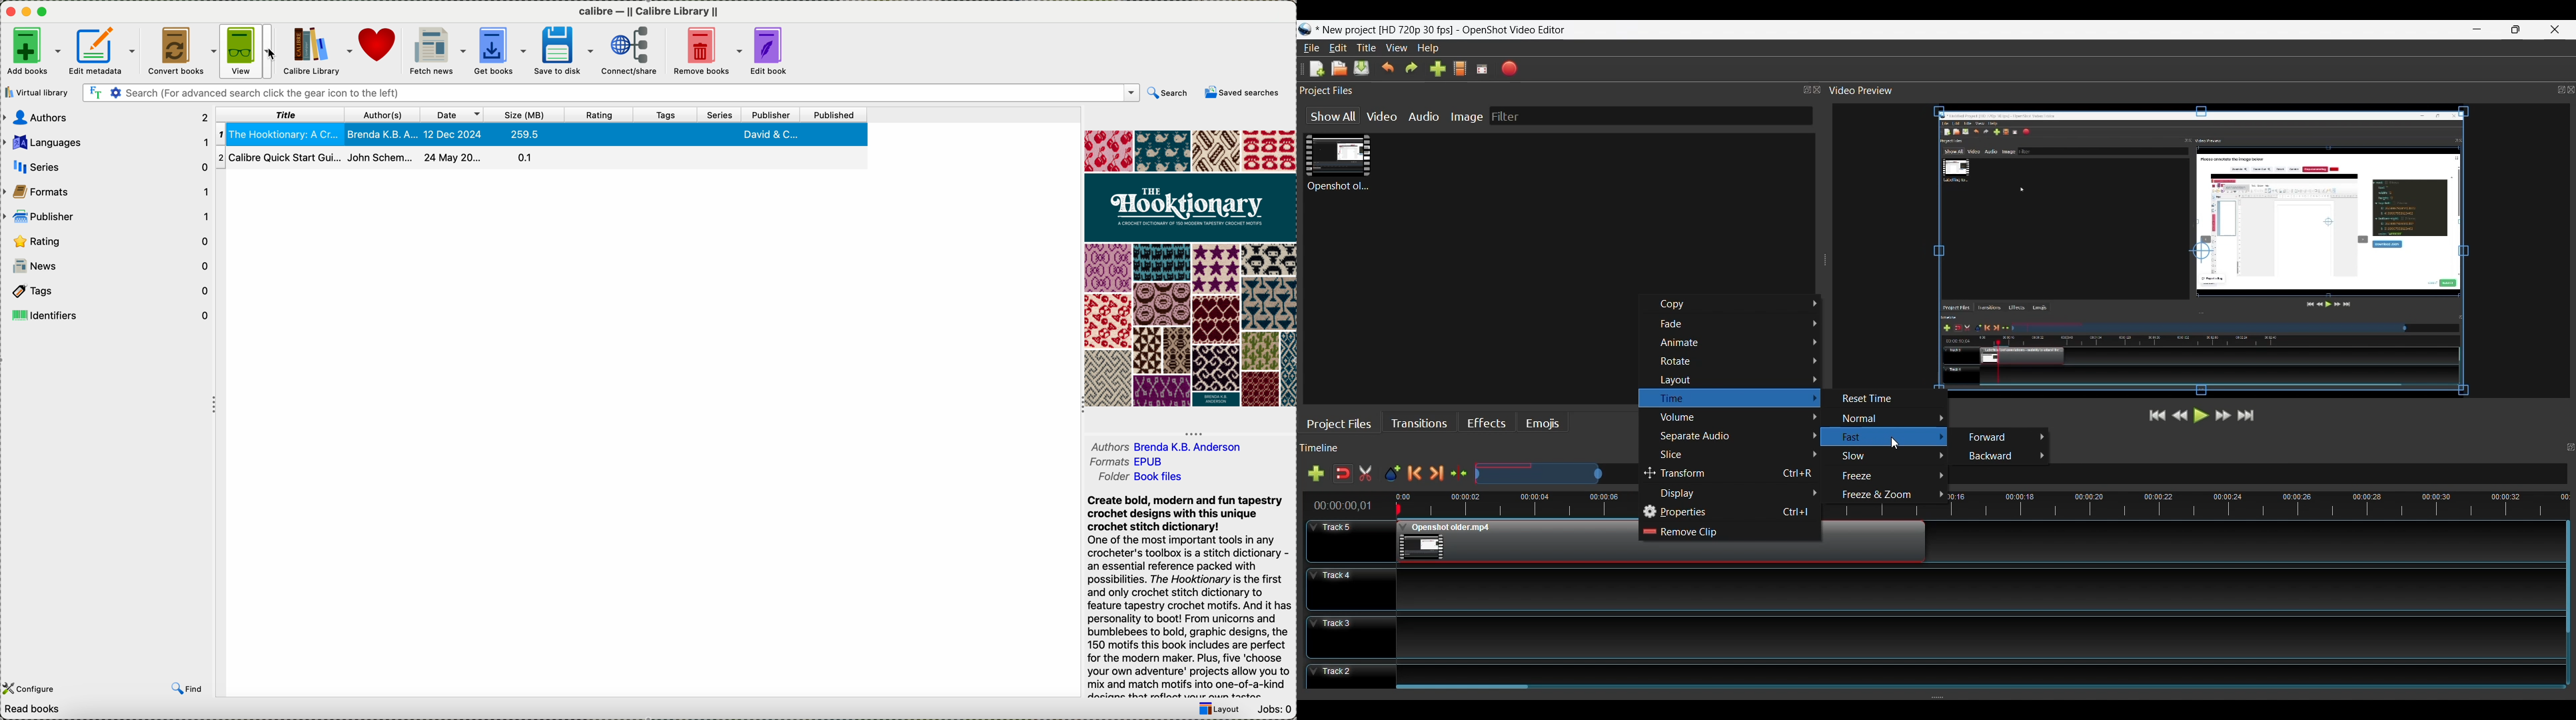  What do you see at coordinates (42, 681) in the screenshot?
I see `configure` at bounding box center [42, 681].